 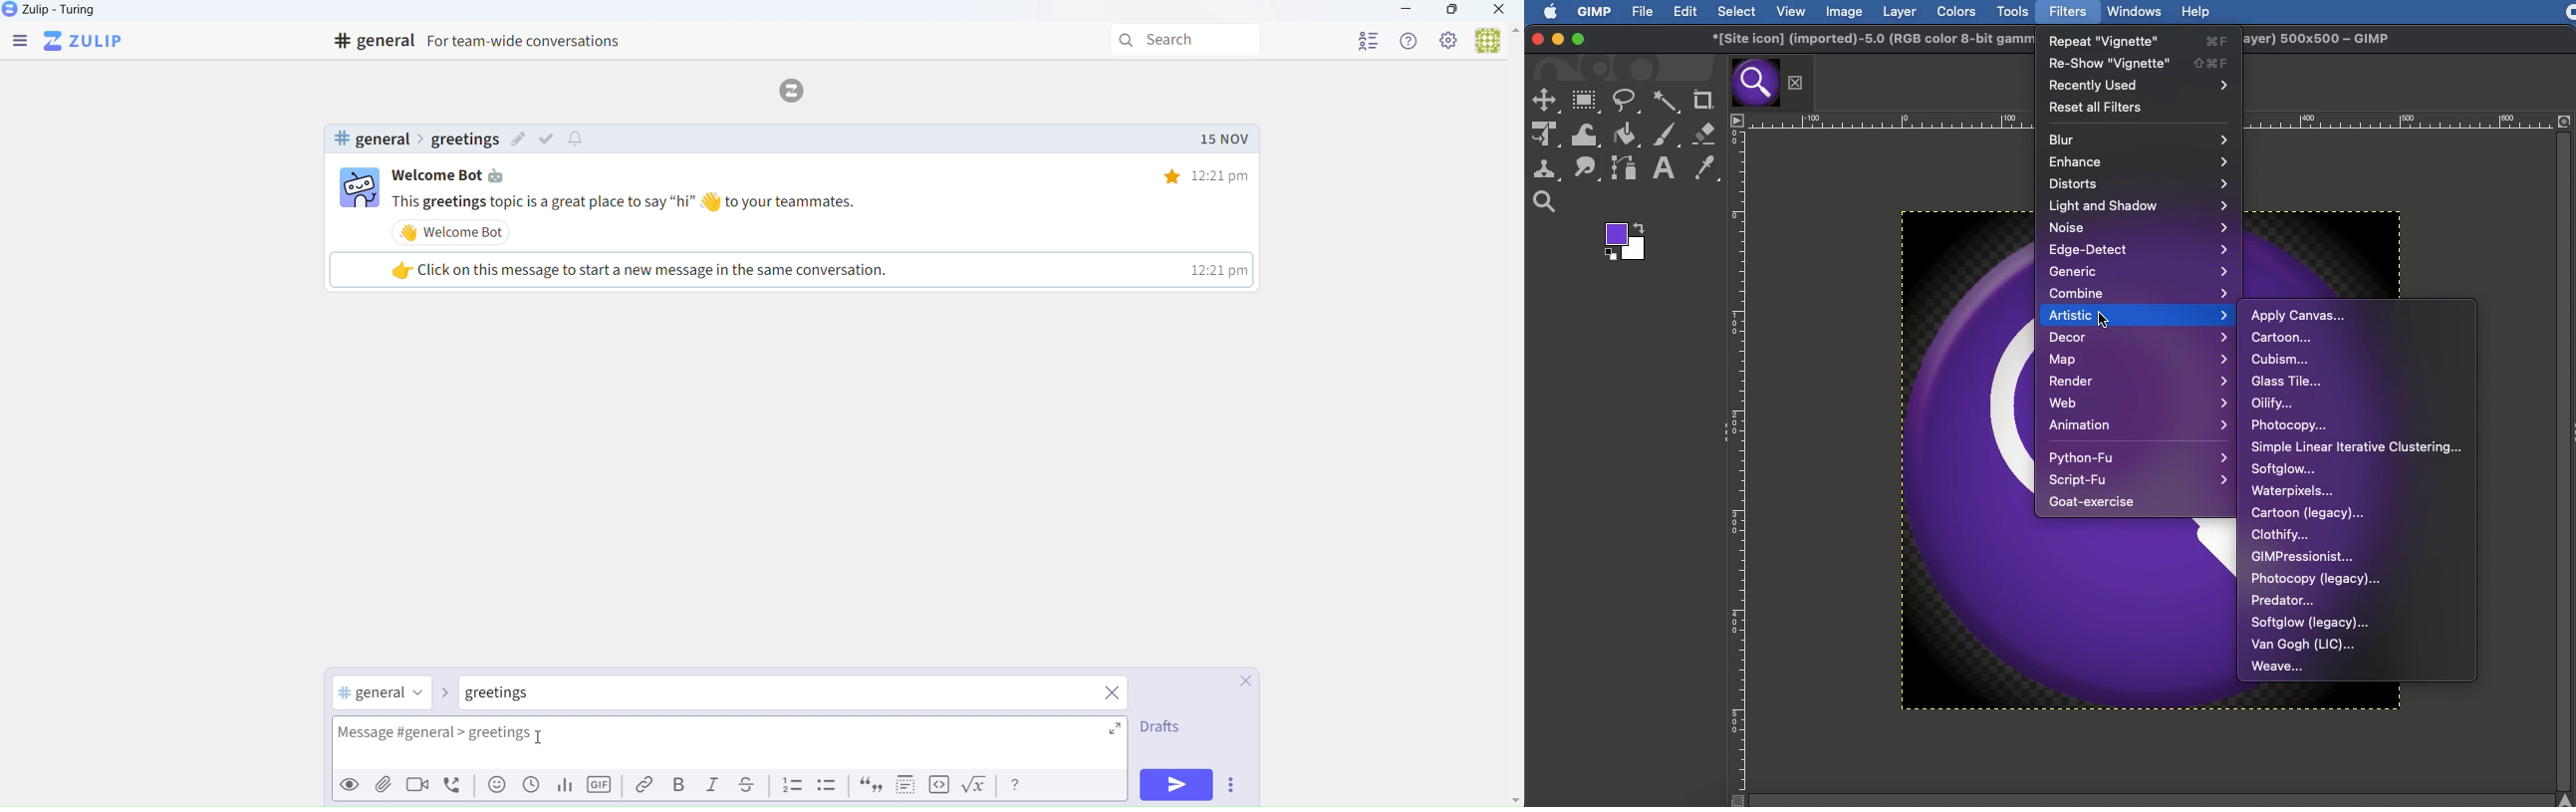 What do you see at coordinates (1501, 11) in the screenshot?
I see `Close` at bounding box center [1501, 11].